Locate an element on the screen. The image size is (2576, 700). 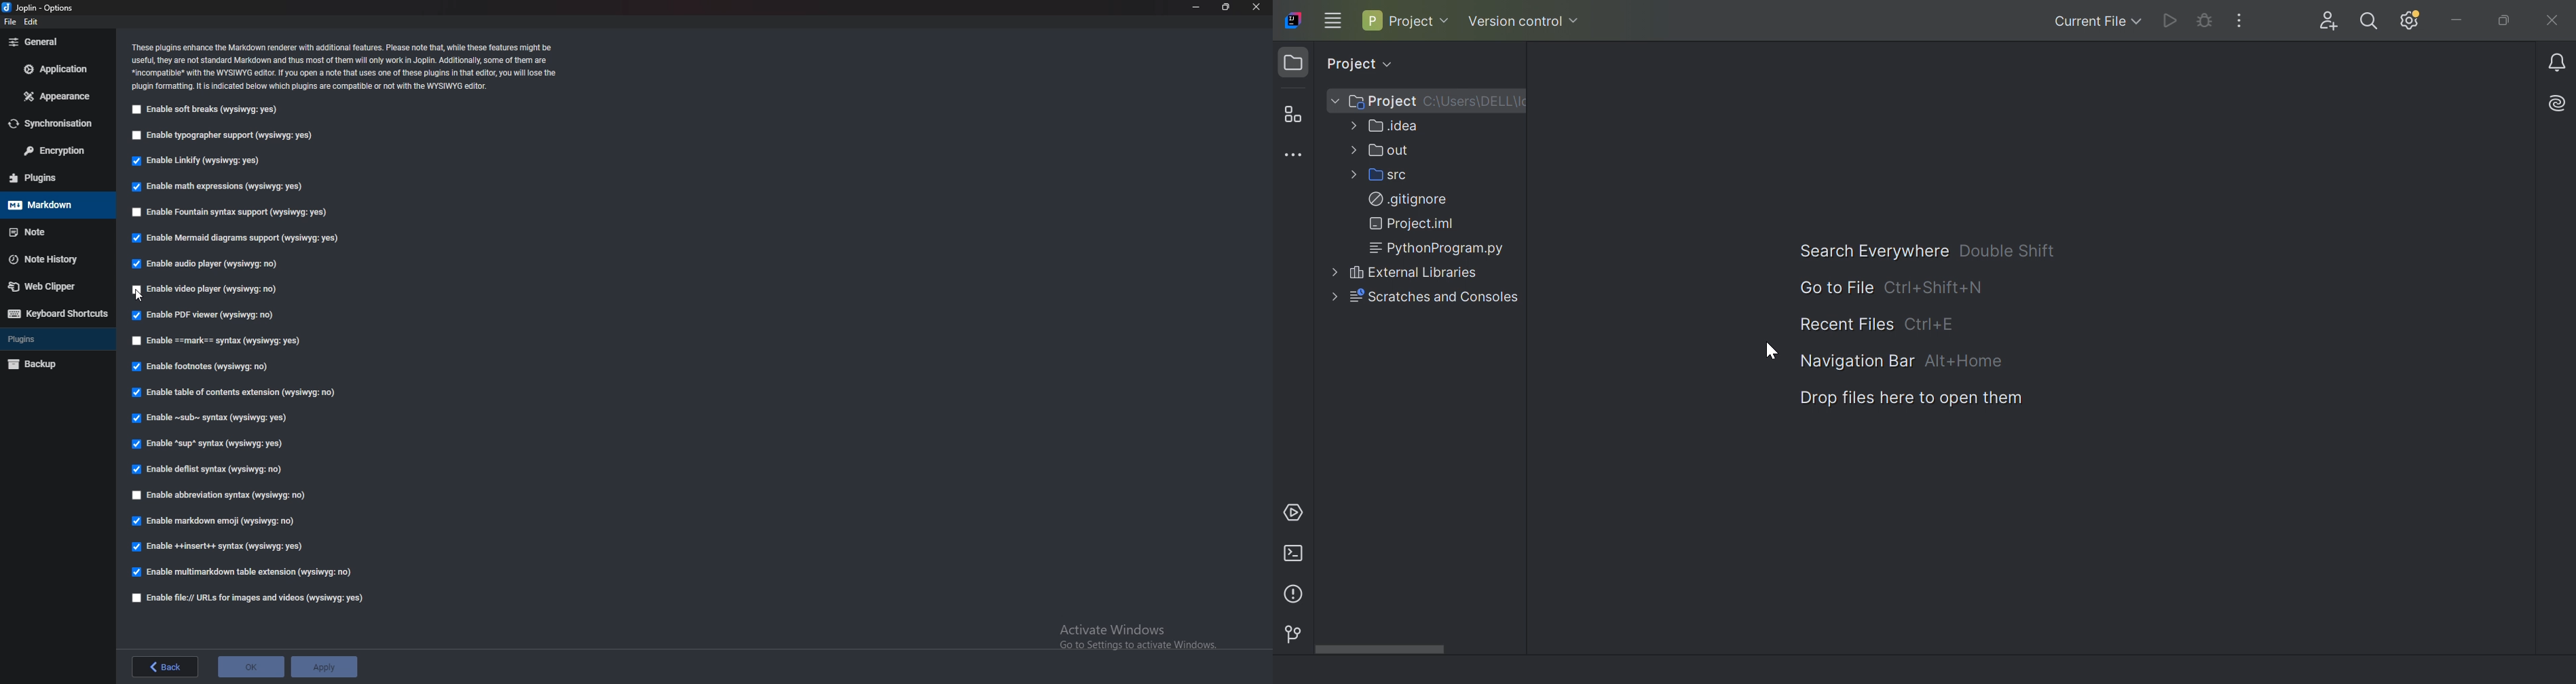
IntelliJ IDEA icon is located at coordinates (1295, 19).